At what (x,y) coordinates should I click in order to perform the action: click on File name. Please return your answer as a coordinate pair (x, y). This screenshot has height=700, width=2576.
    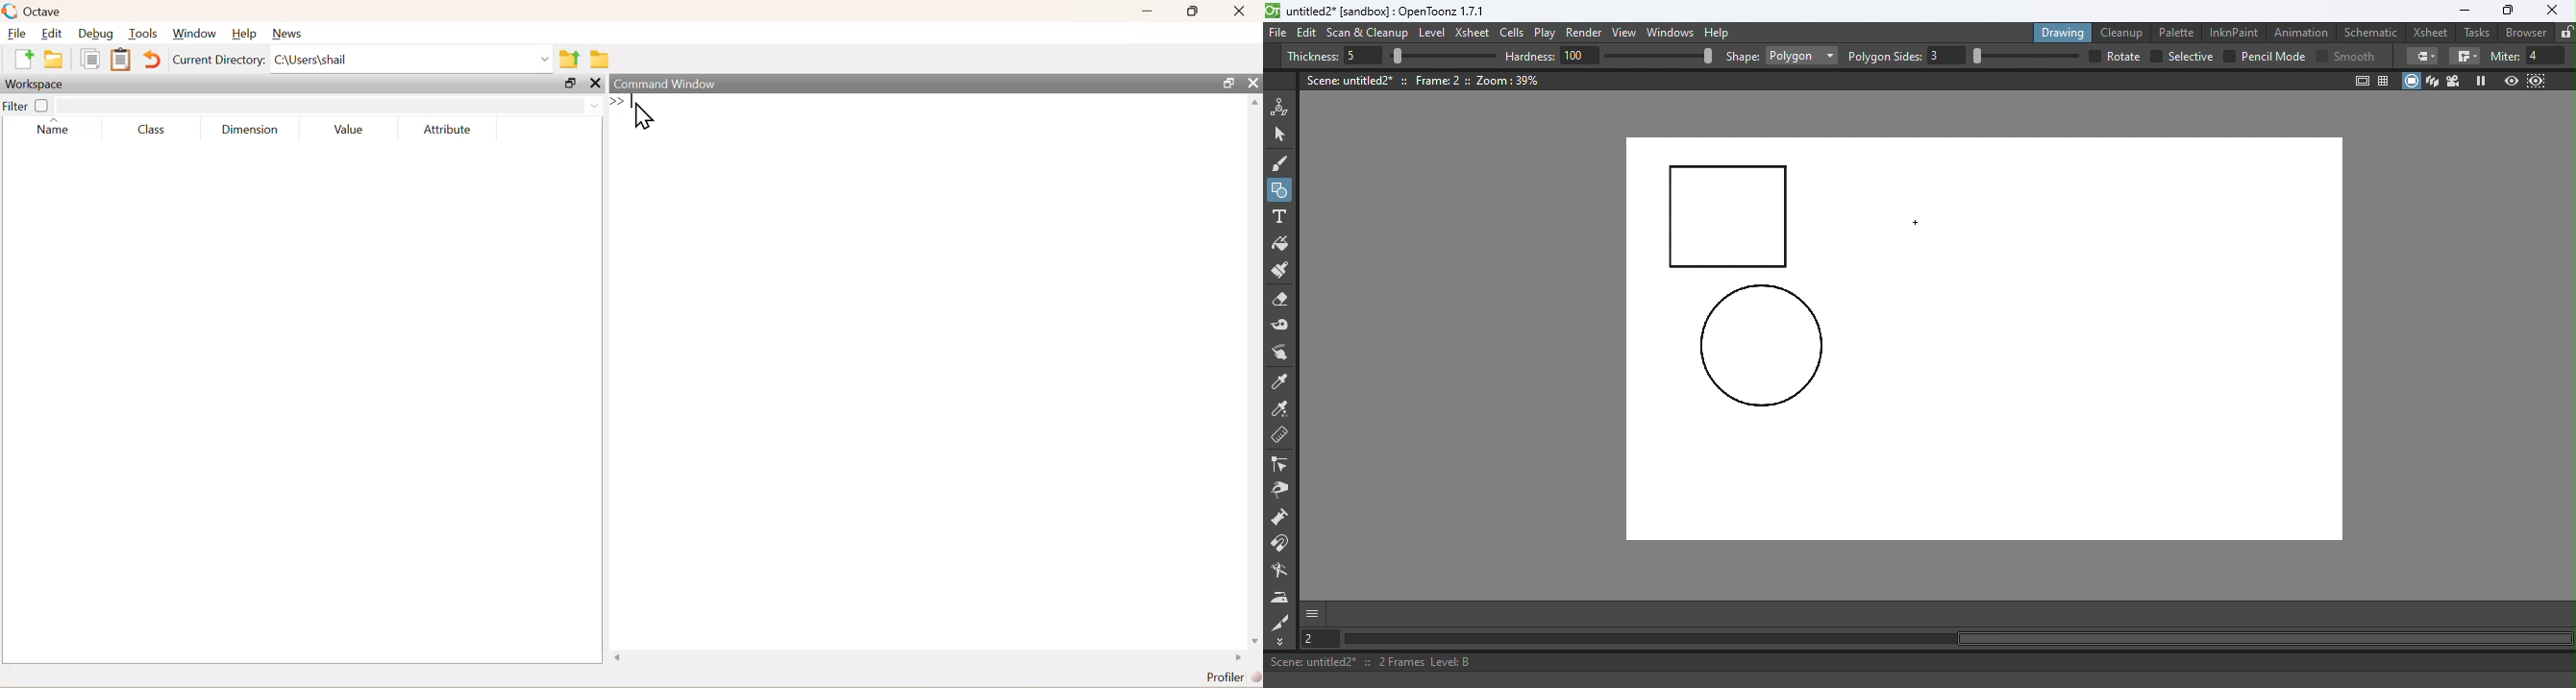
    Looking at the image, I should click on (1387, 12).